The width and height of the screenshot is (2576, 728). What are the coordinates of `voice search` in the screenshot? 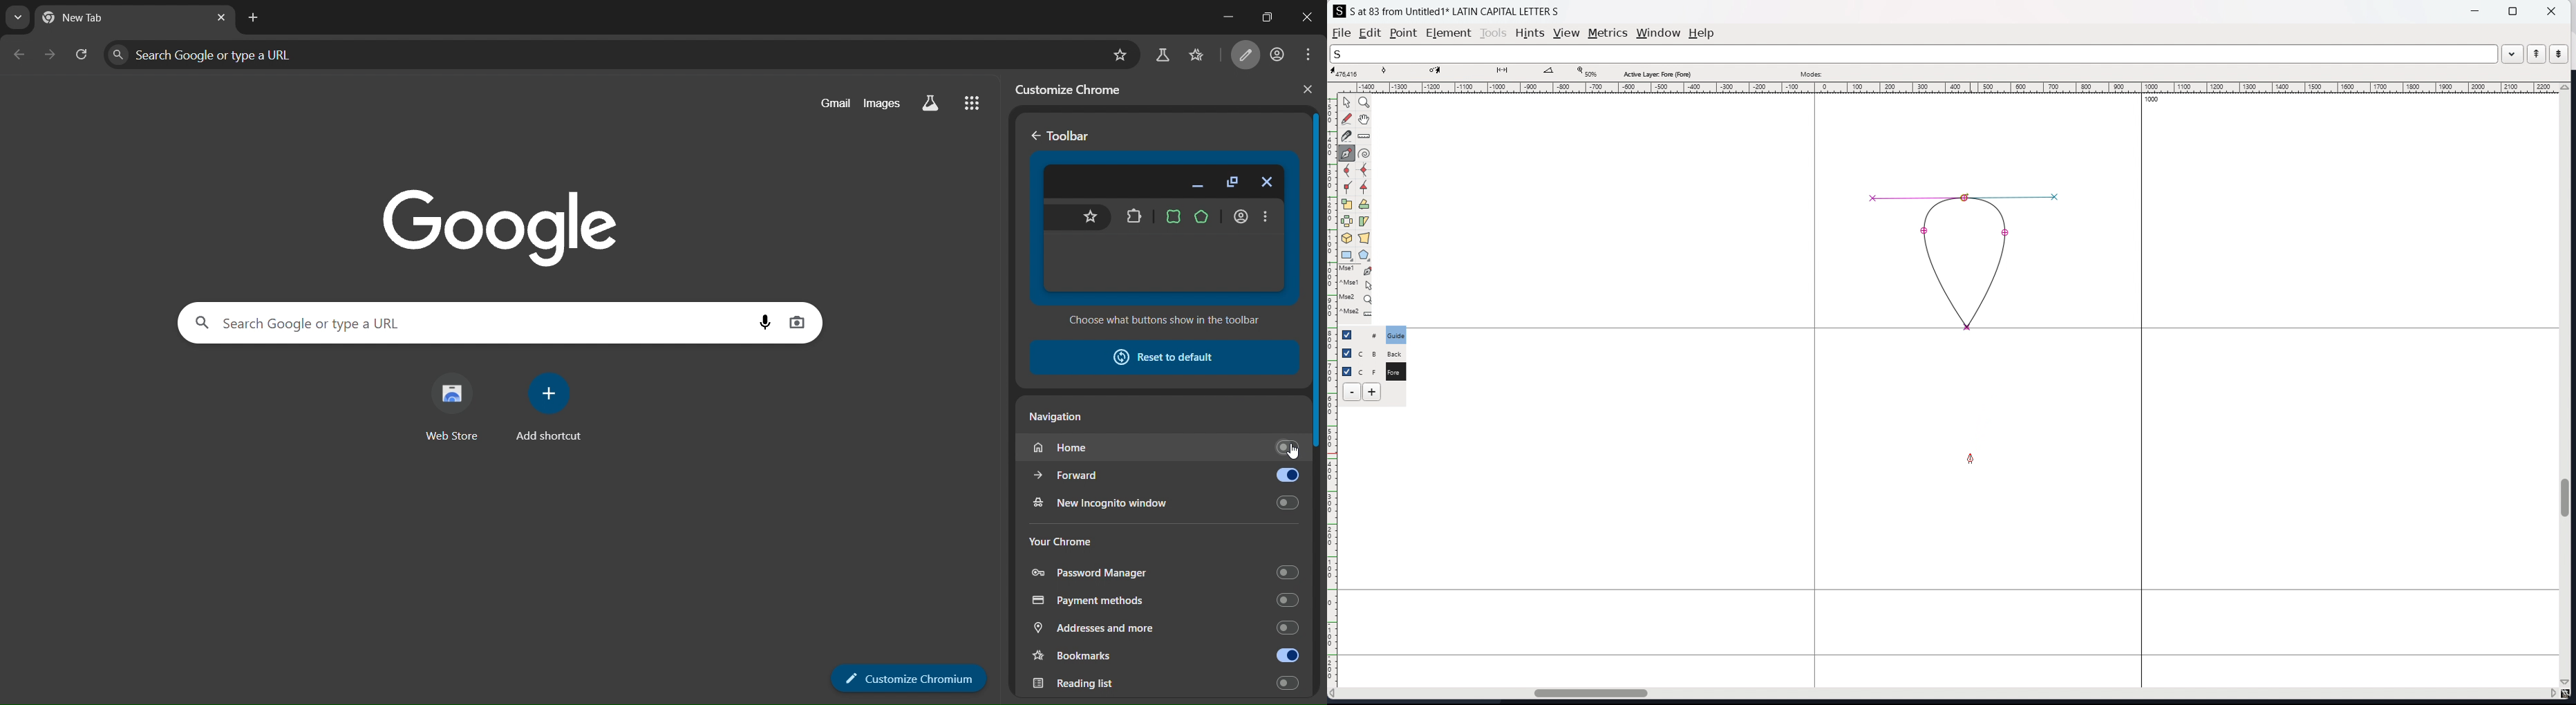 It's located at (758, 319).